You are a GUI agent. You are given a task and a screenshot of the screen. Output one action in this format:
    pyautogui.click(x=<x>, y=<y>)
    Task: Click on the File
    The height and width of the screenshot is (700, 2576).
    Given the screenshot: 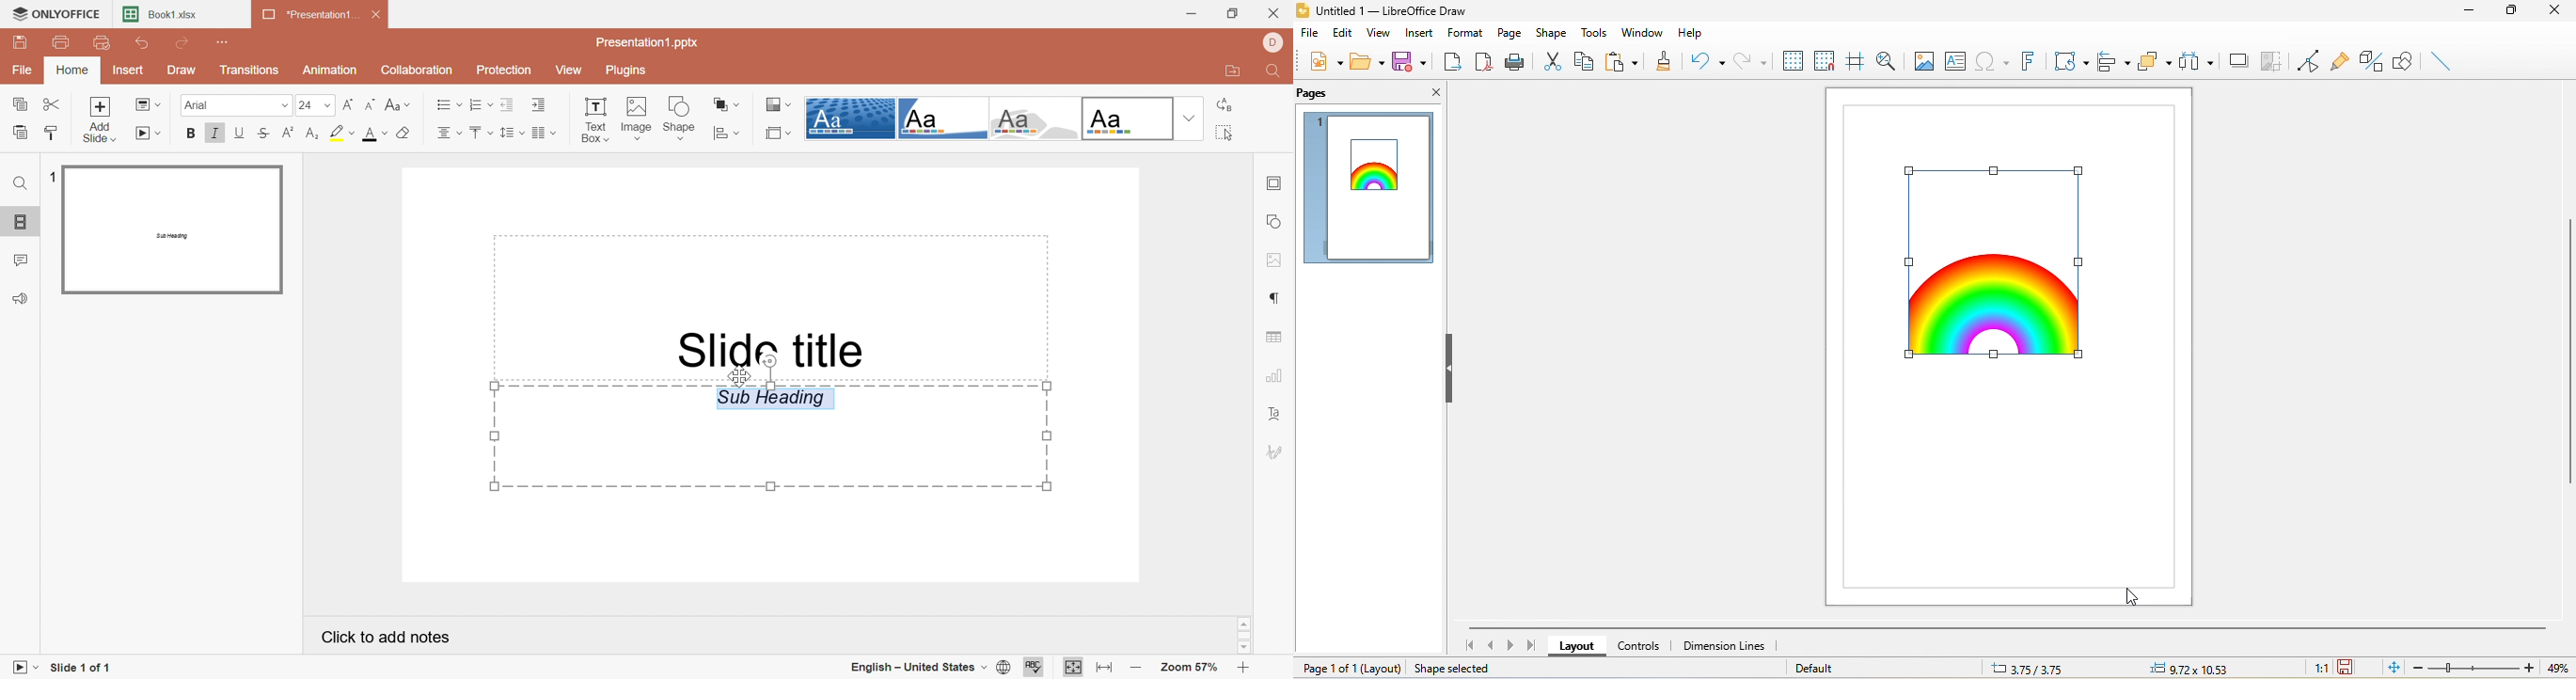 What is the action you would take?
    pyautogui.click(x=22, y=69)
    